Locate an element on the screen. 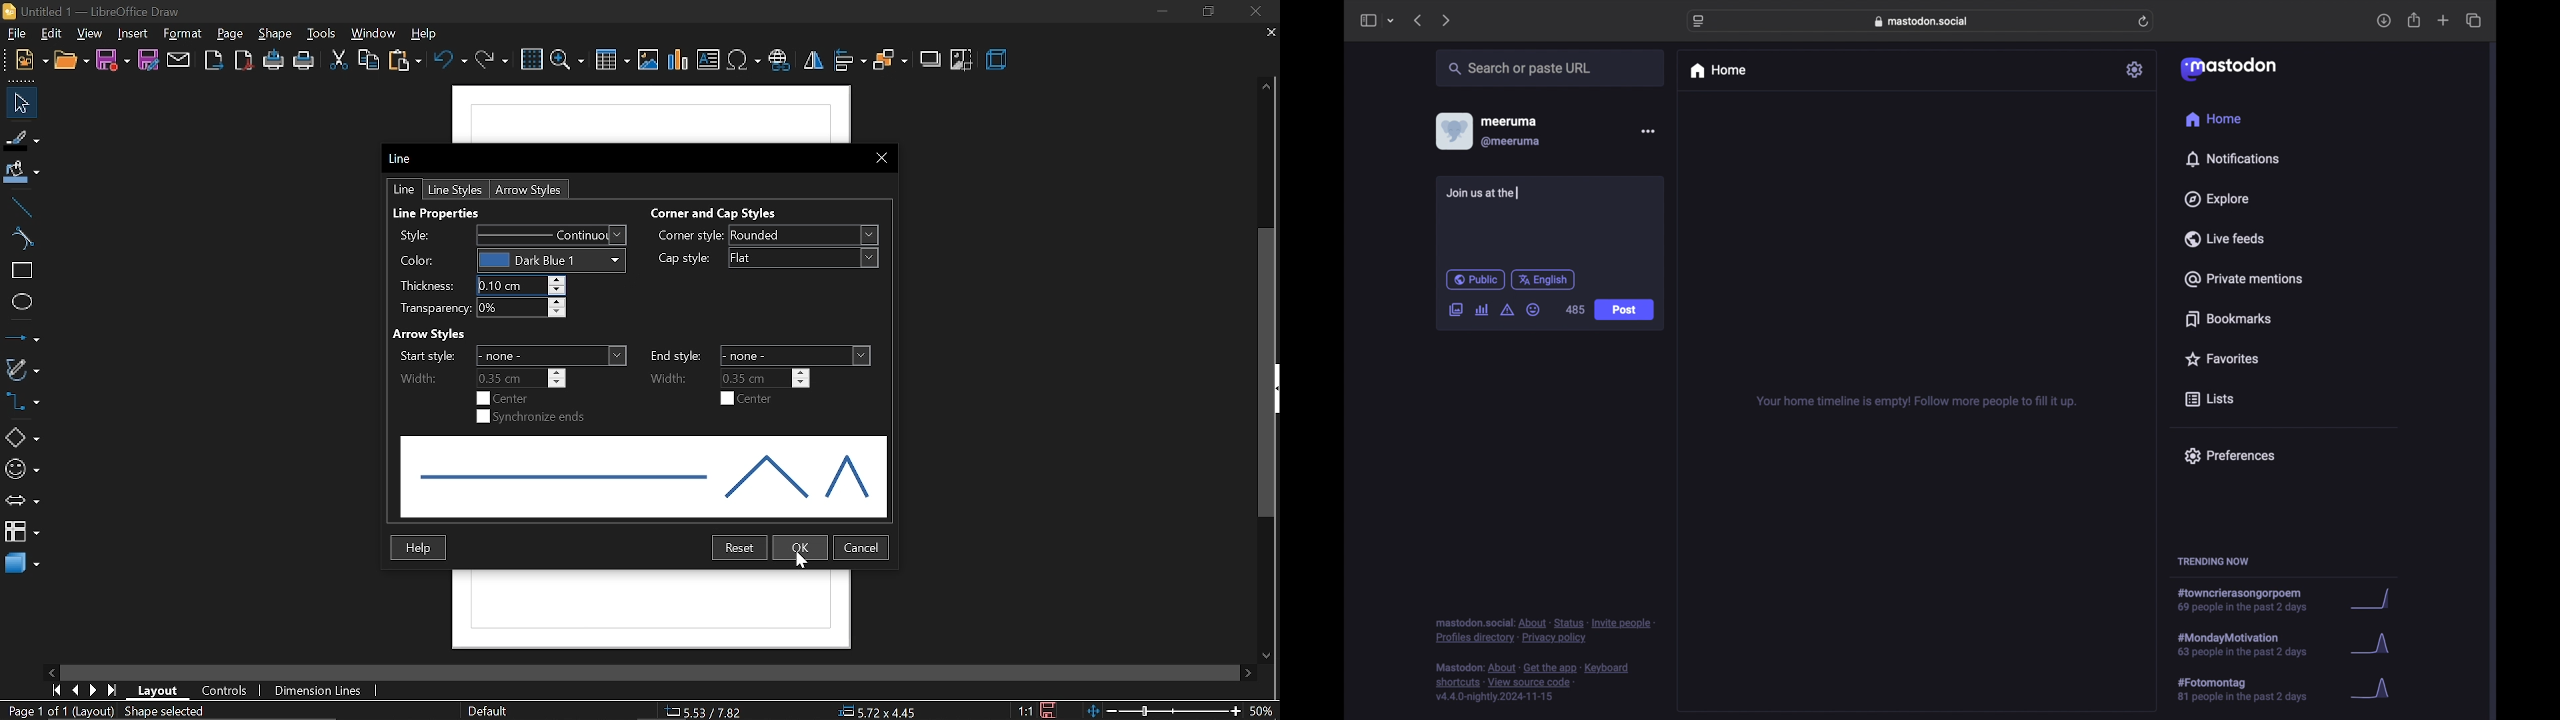 The width and height of the screenshot is (2576, 728). bookmarks is located at coordinates (2228, 319).